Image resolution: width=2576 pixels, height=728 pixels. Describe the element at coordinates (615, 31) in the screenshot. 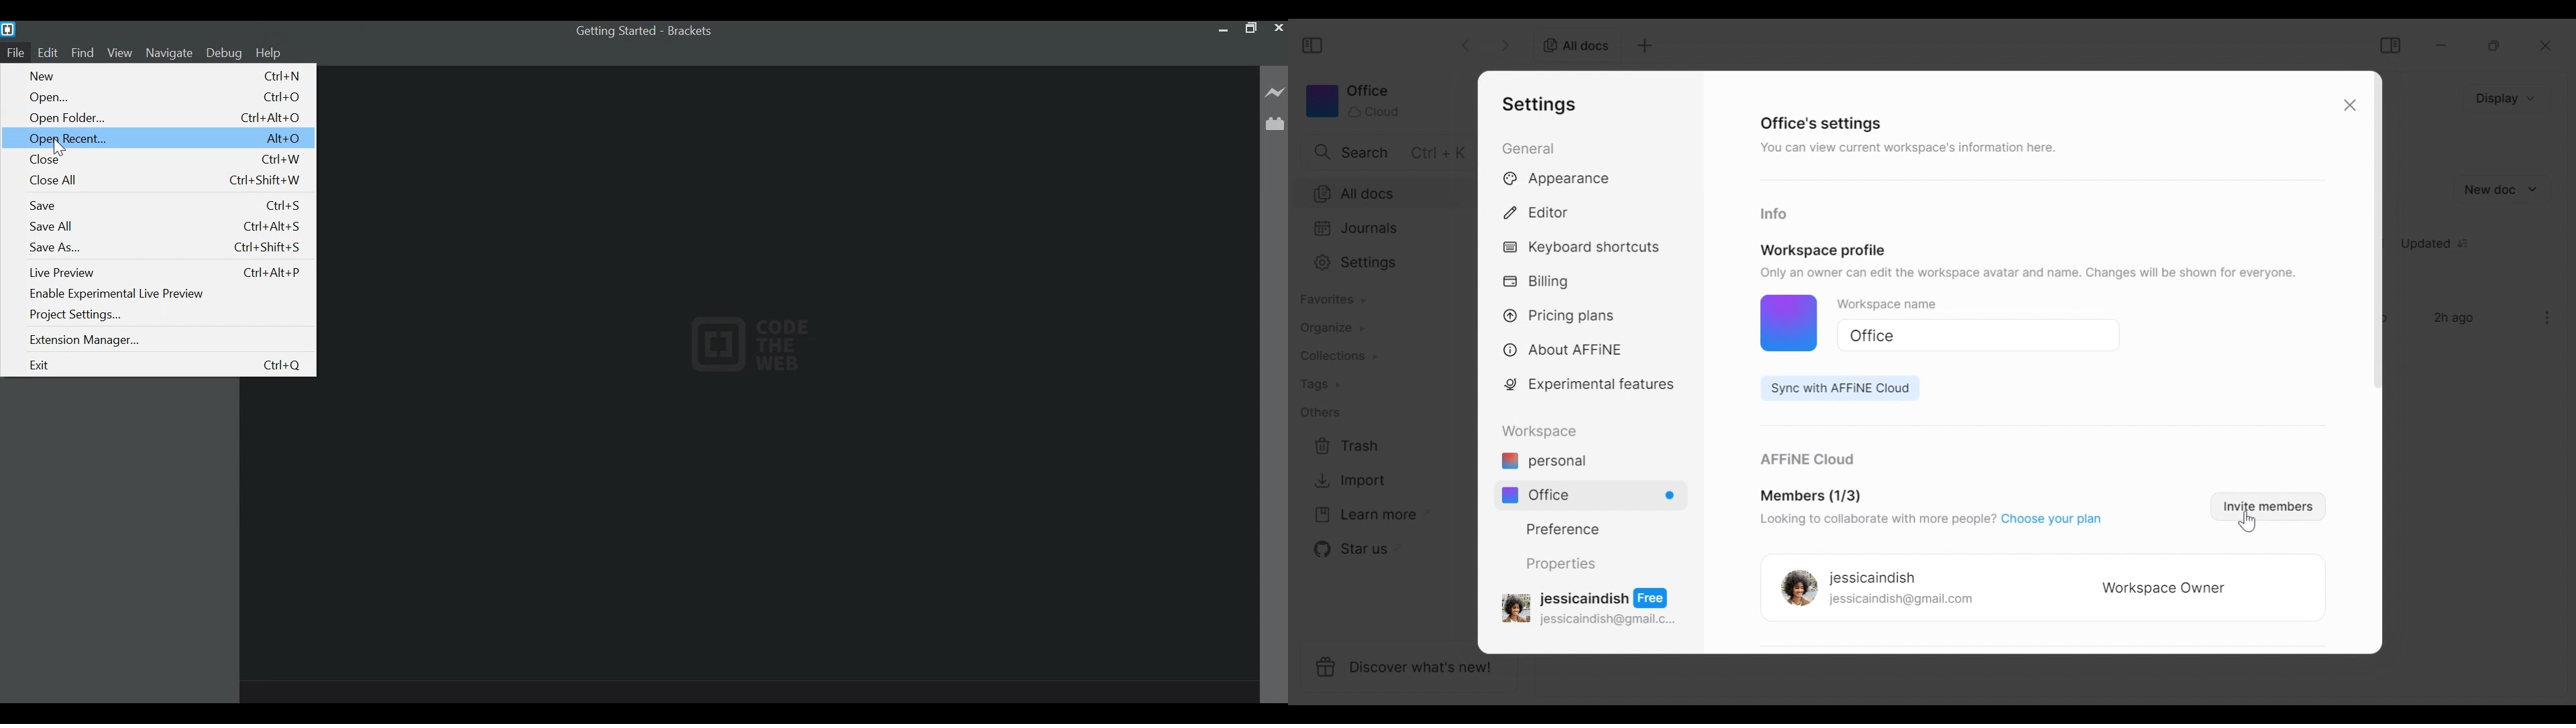

I see `Getting Started` at that location.